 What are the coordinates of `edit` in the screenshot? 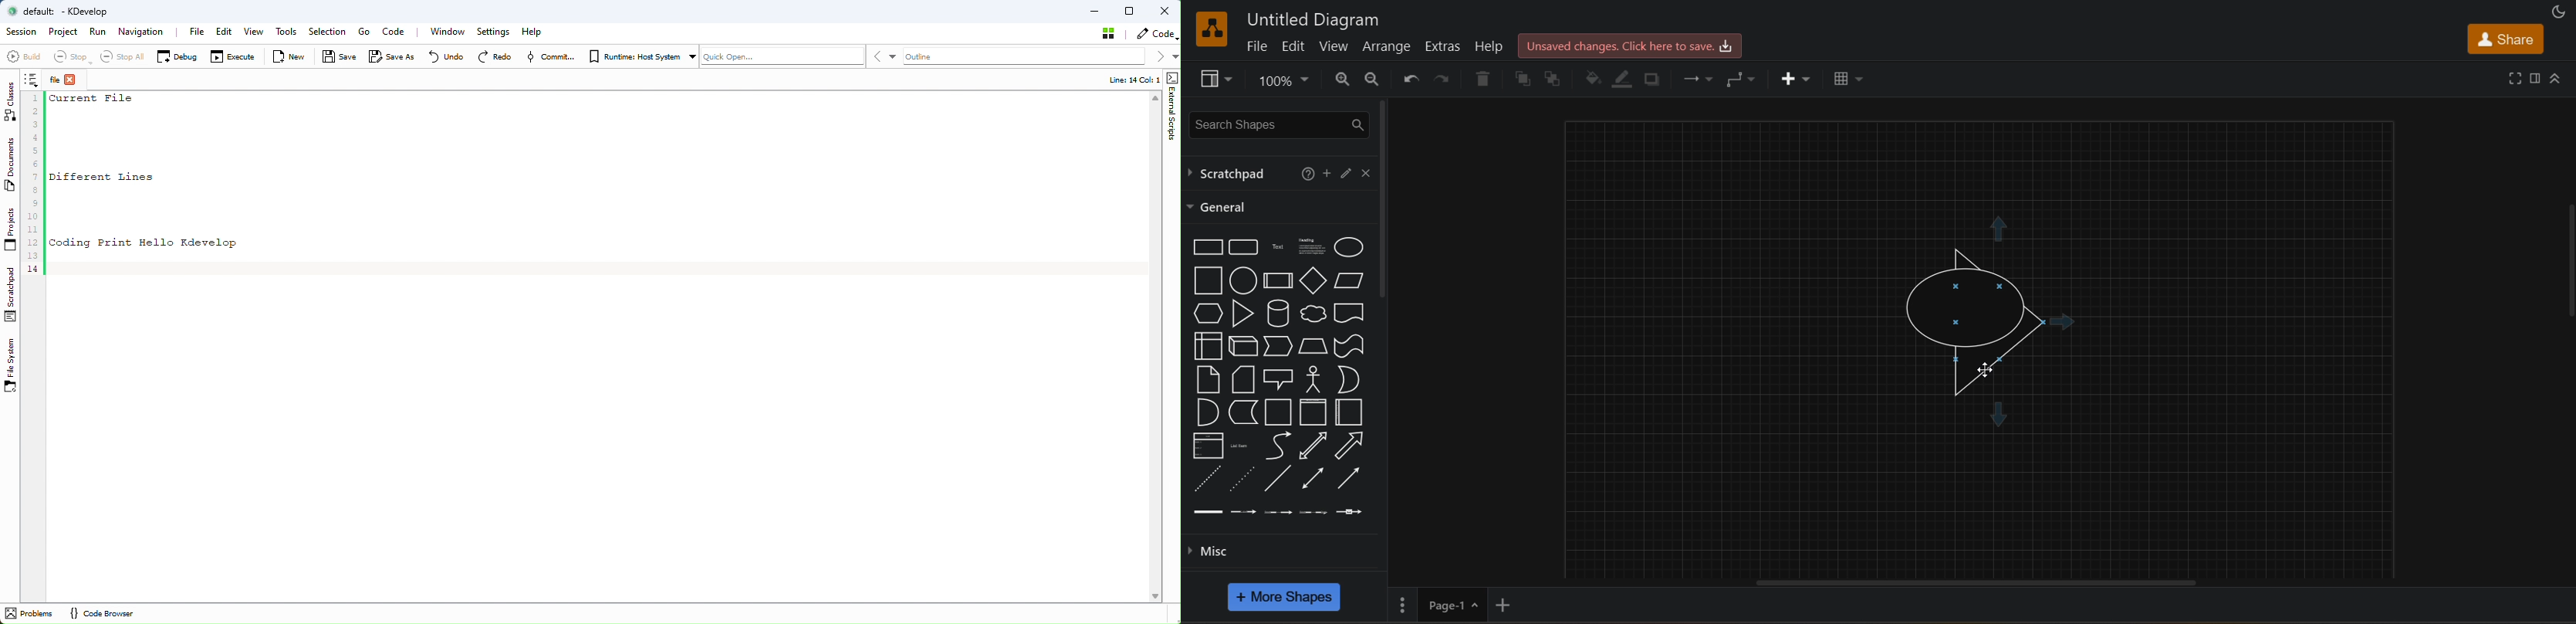 It's located at (1348, 172).